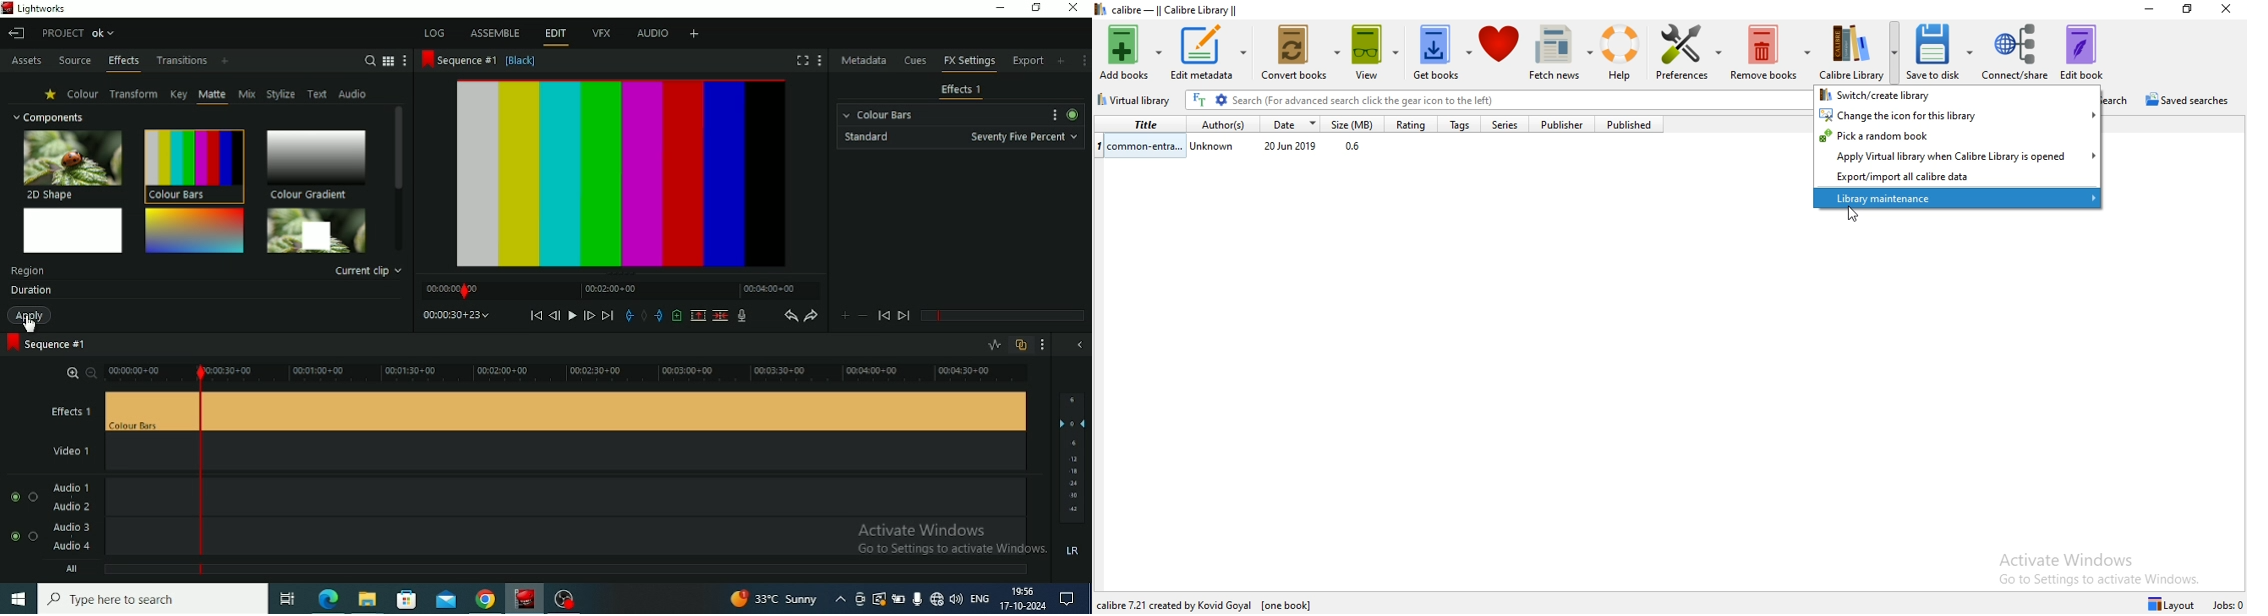  What do you see at coordinates (865, 60) in the screenshot?
I see `Metadata` at bounding box center [865, 60].